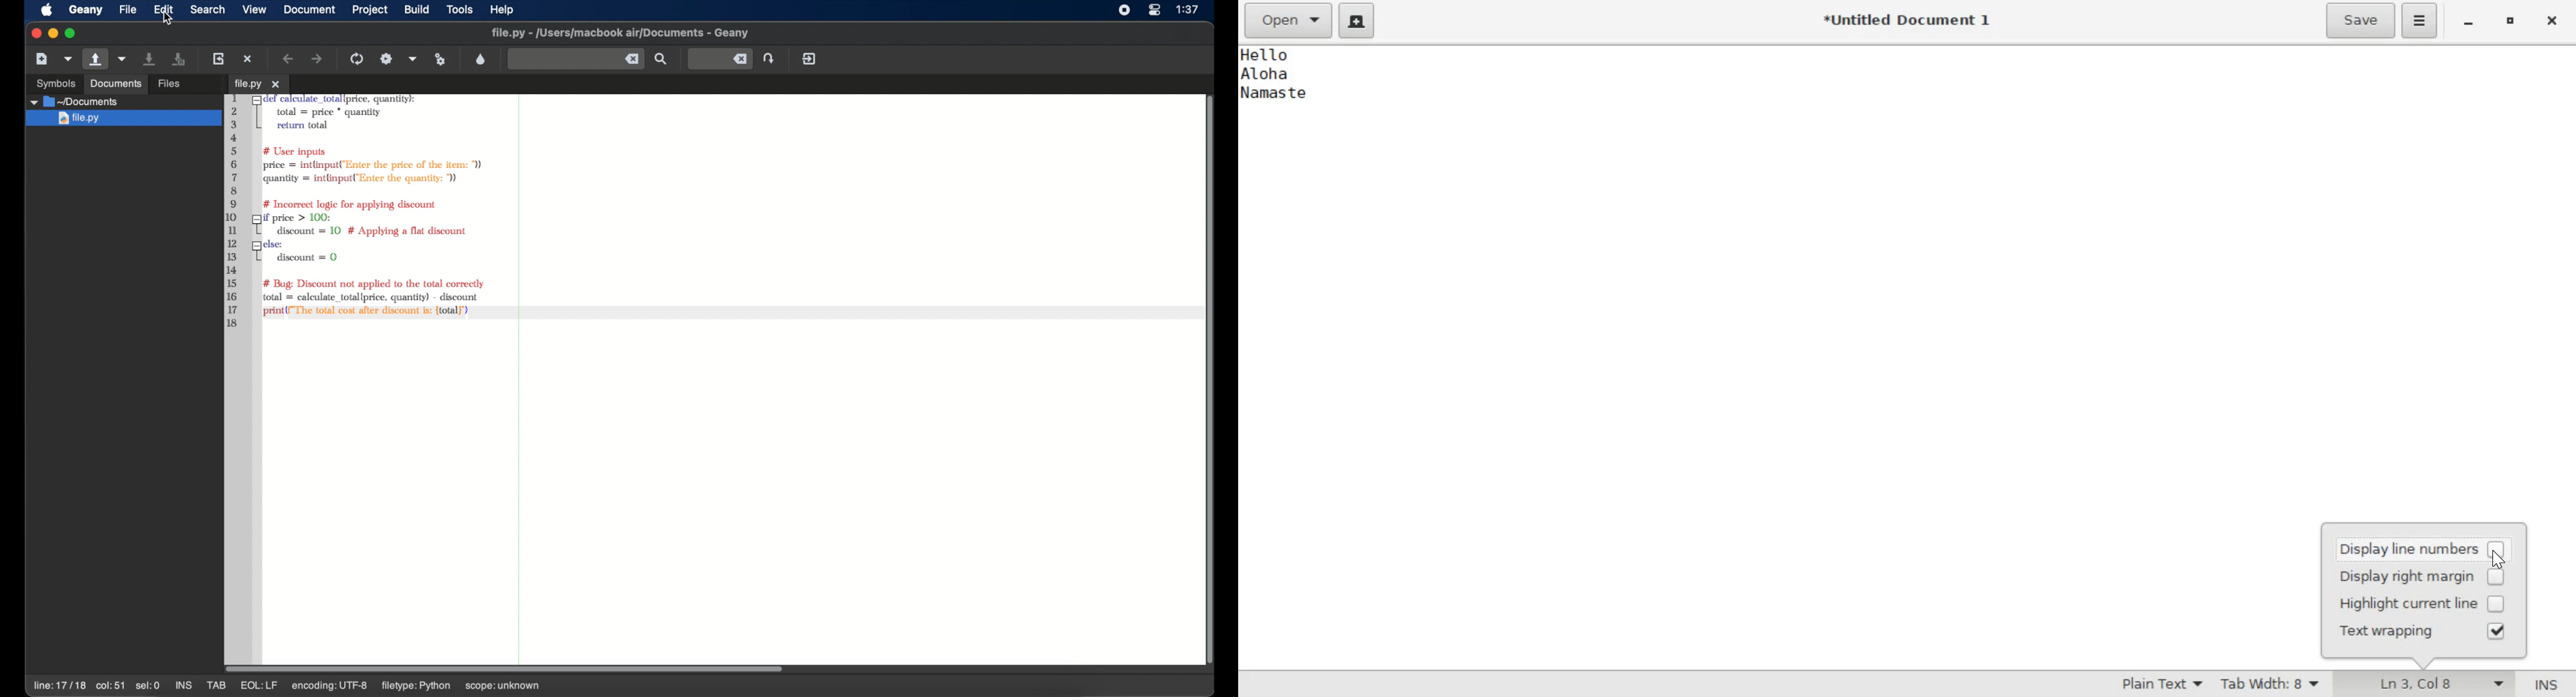 This screenshot has width=2576, height=700. Describe the element at coordinates (417, 687) in the screenshot. I see `filetype: python` at that location.